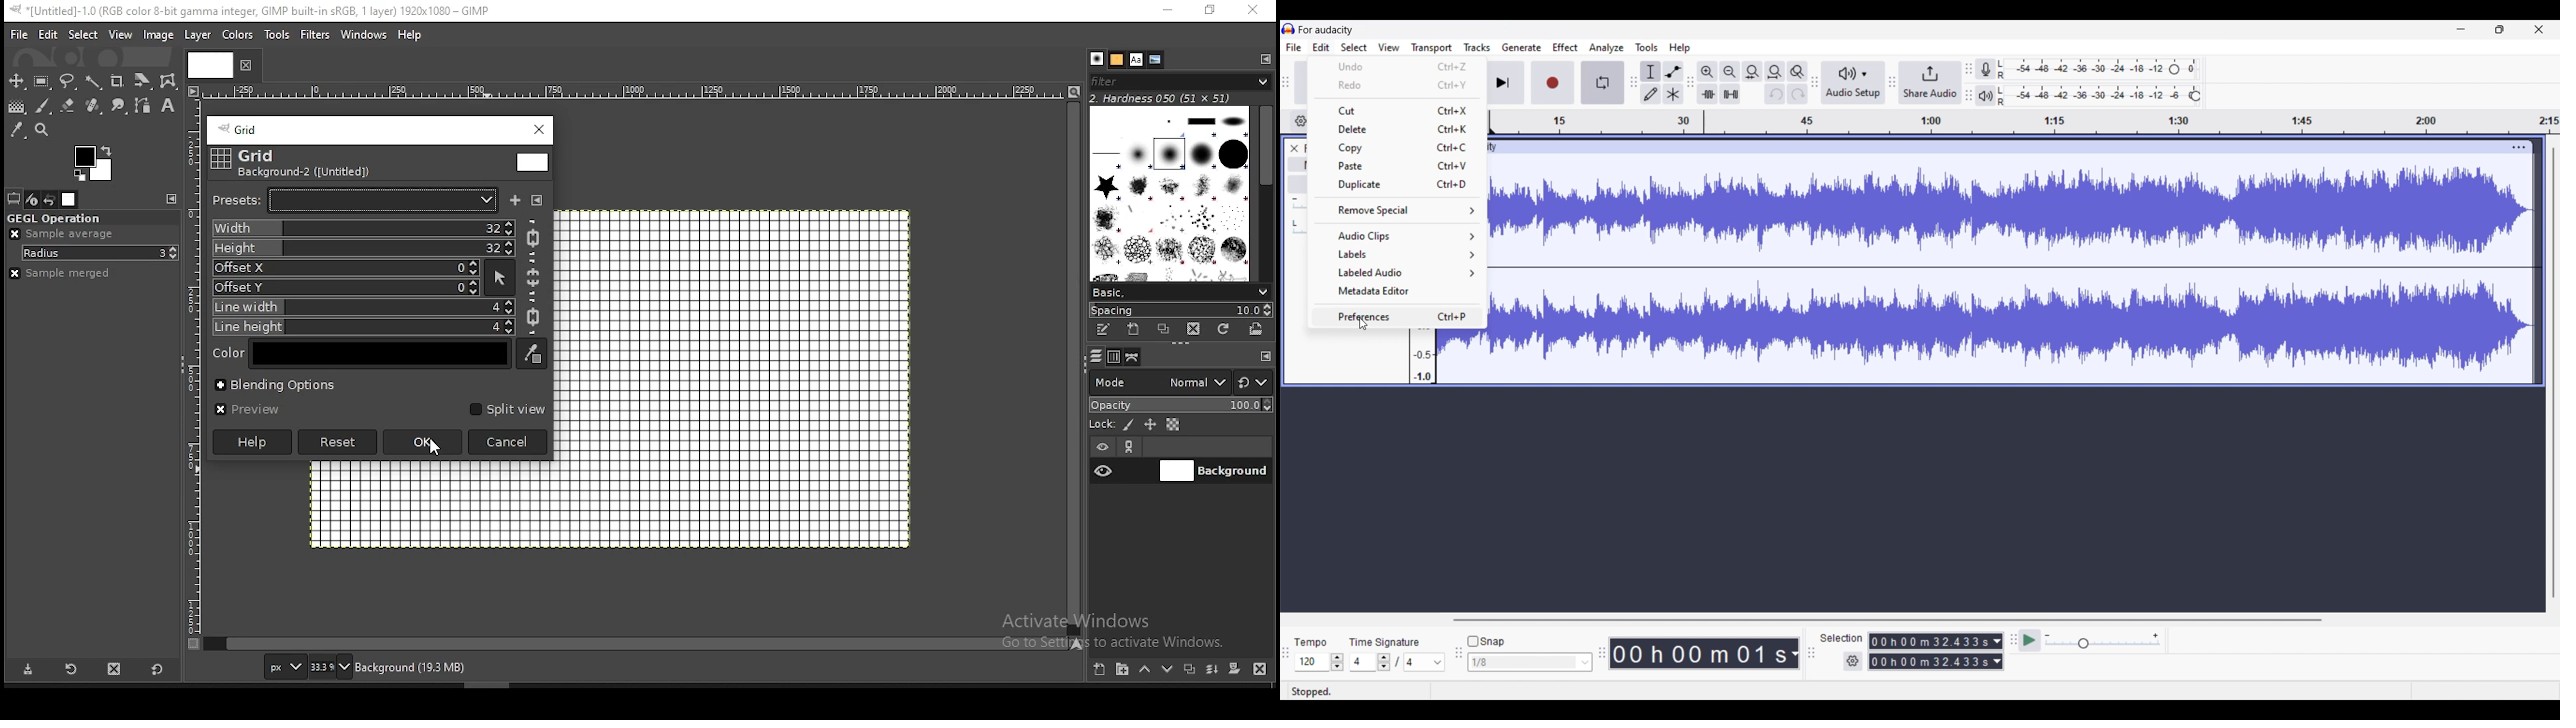 Image resolution: width=2576 pixels, height=728 pixels. Describe the element at coordinates (412, 36) in the screenshot. I see `help` at that location.